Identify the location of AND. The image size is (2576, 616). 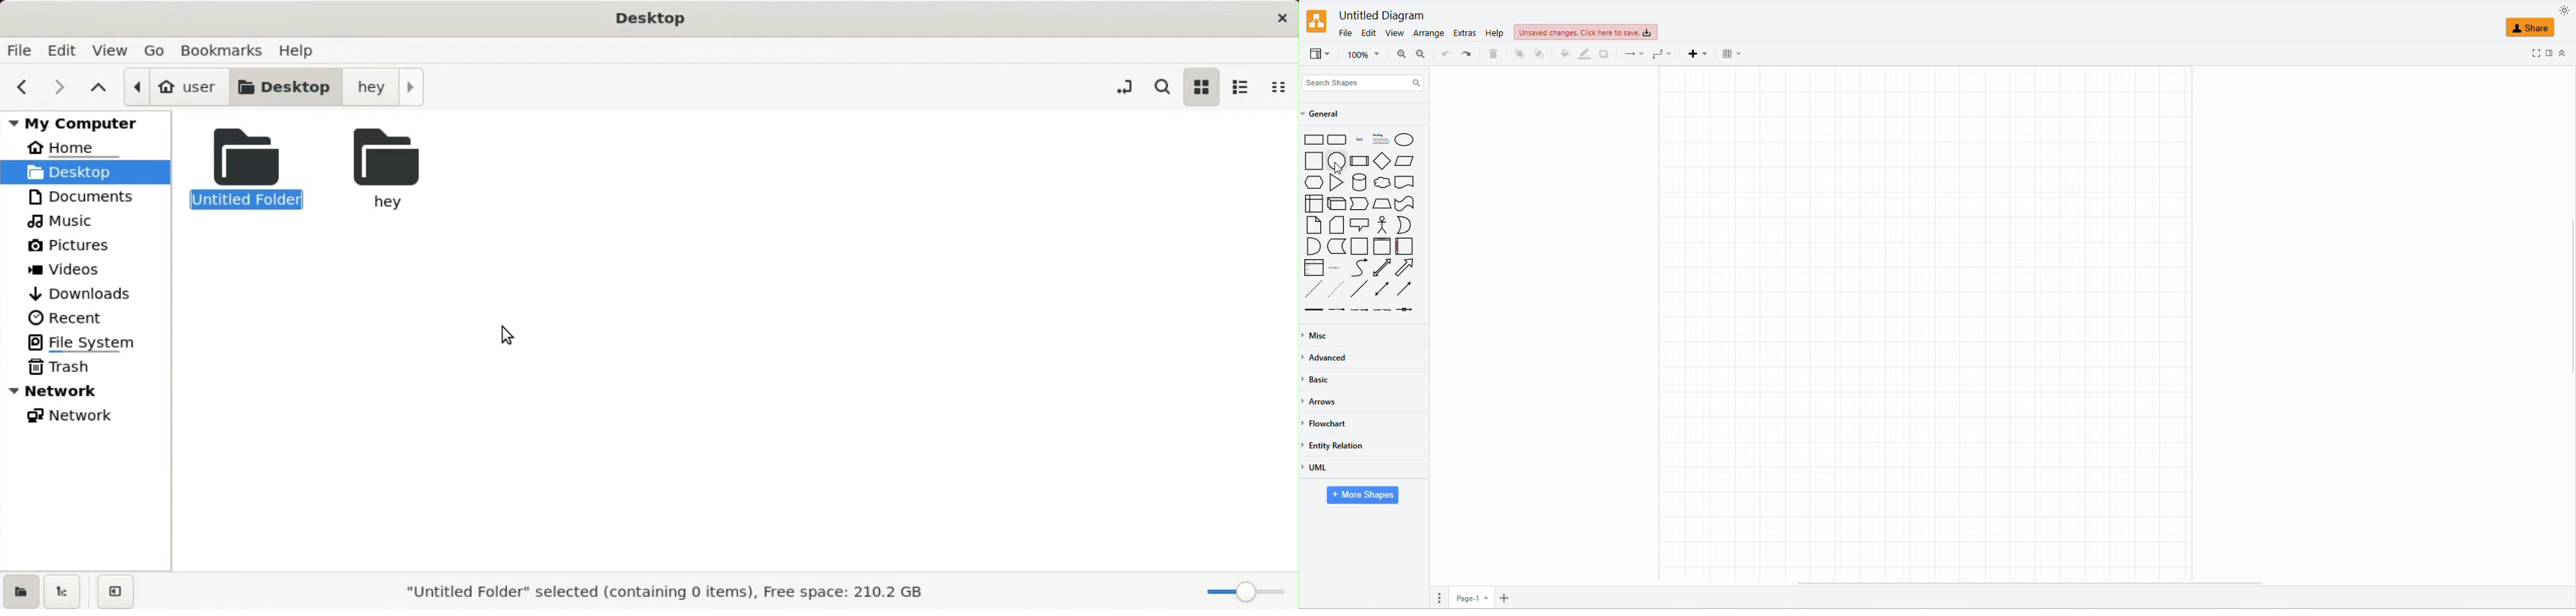
(1312, 247).